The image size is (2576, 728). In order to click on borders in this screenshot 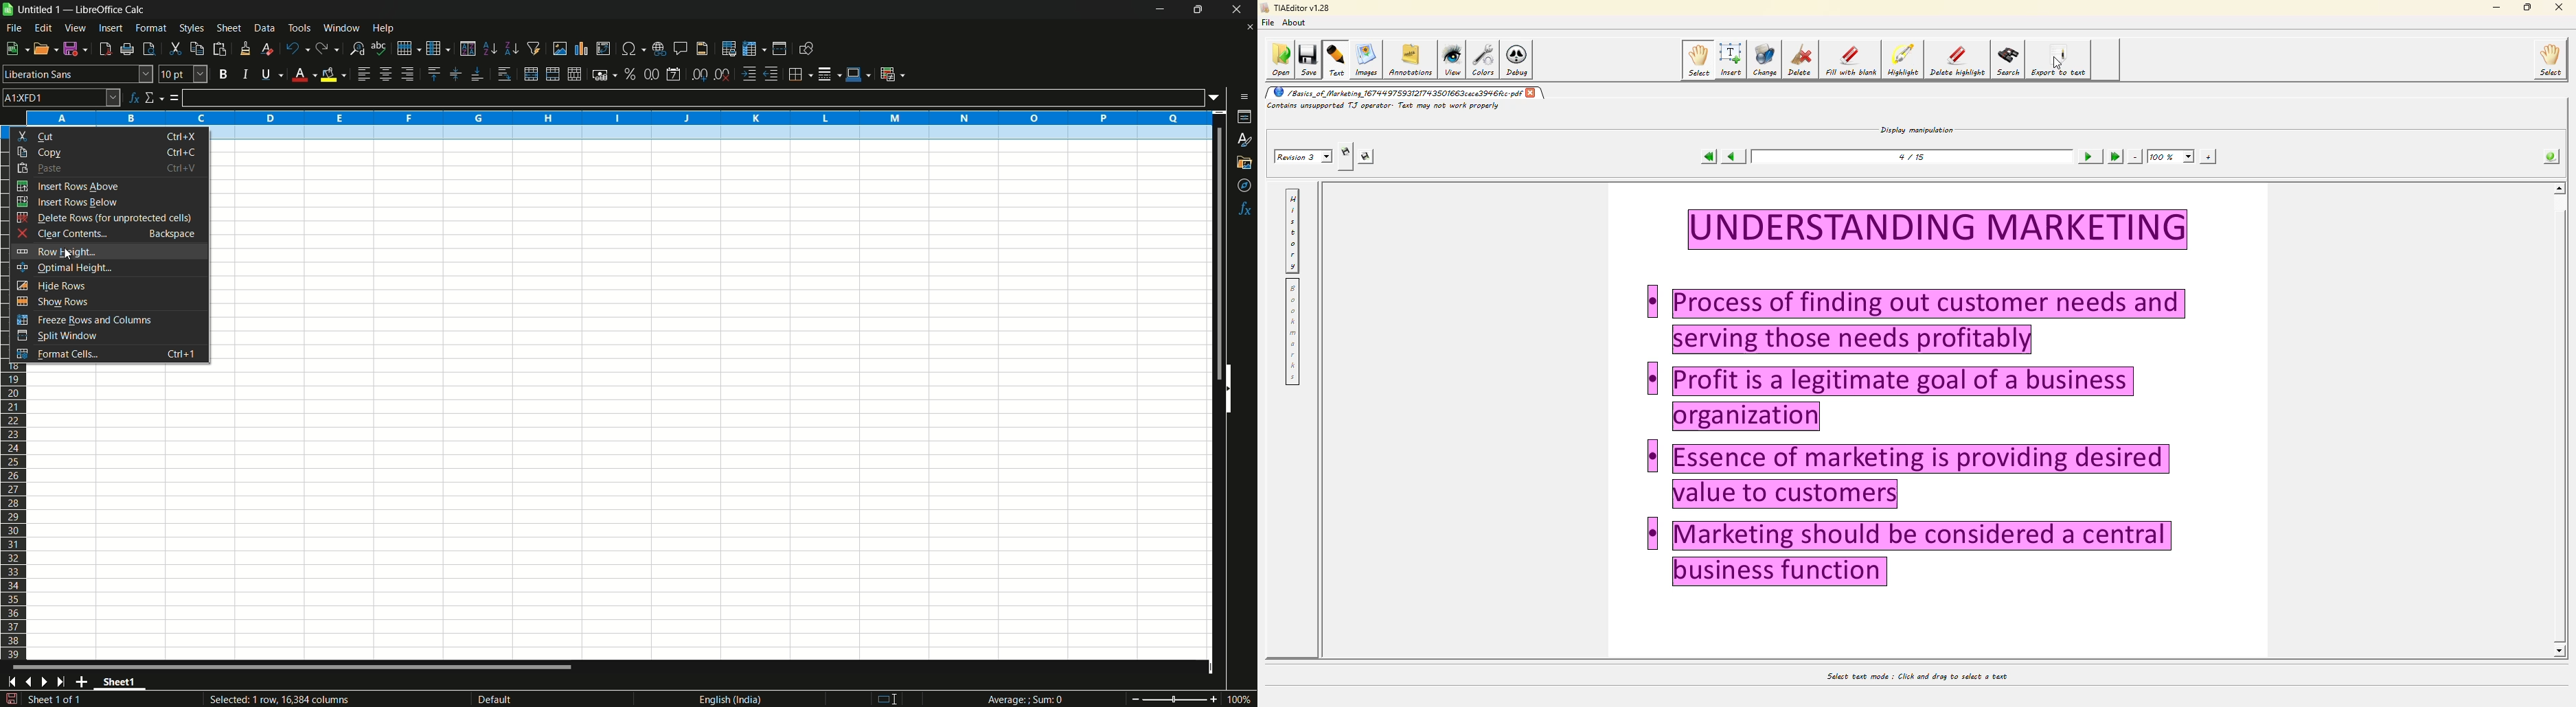, I will do `click(801, 73)`.